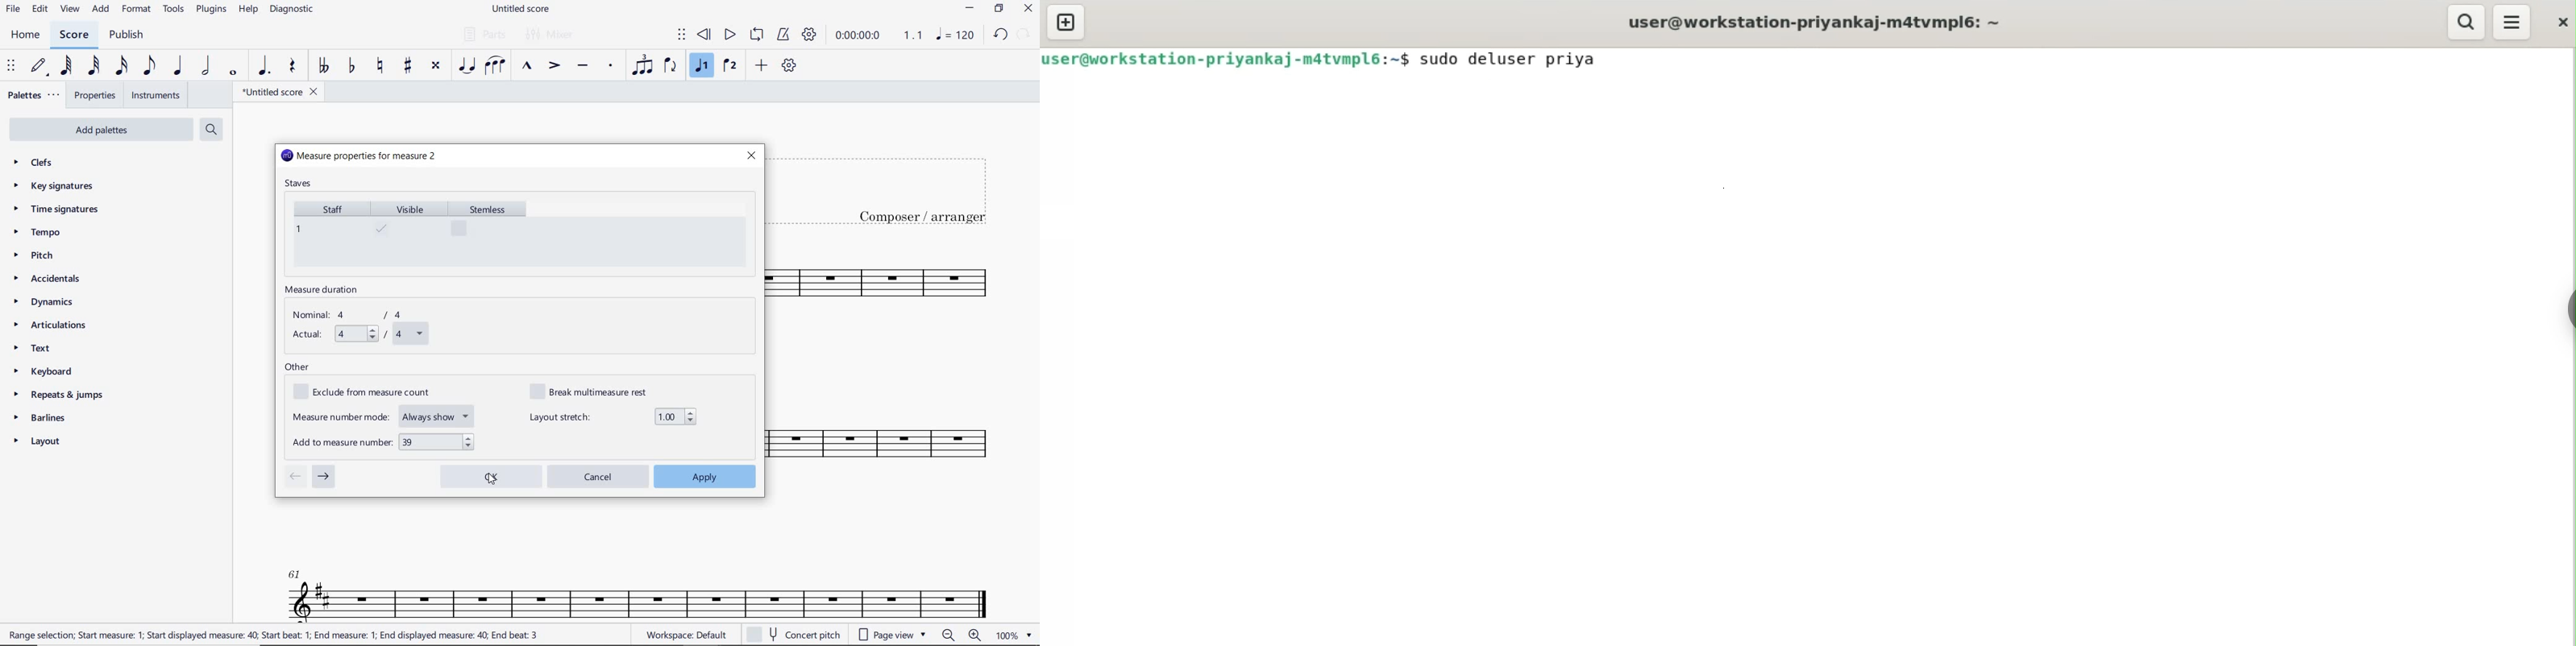 This screenshot has height=672, width=2576. Describe the element at coordinates (102, 10) in the screenshot. I see `ADD` at that location.